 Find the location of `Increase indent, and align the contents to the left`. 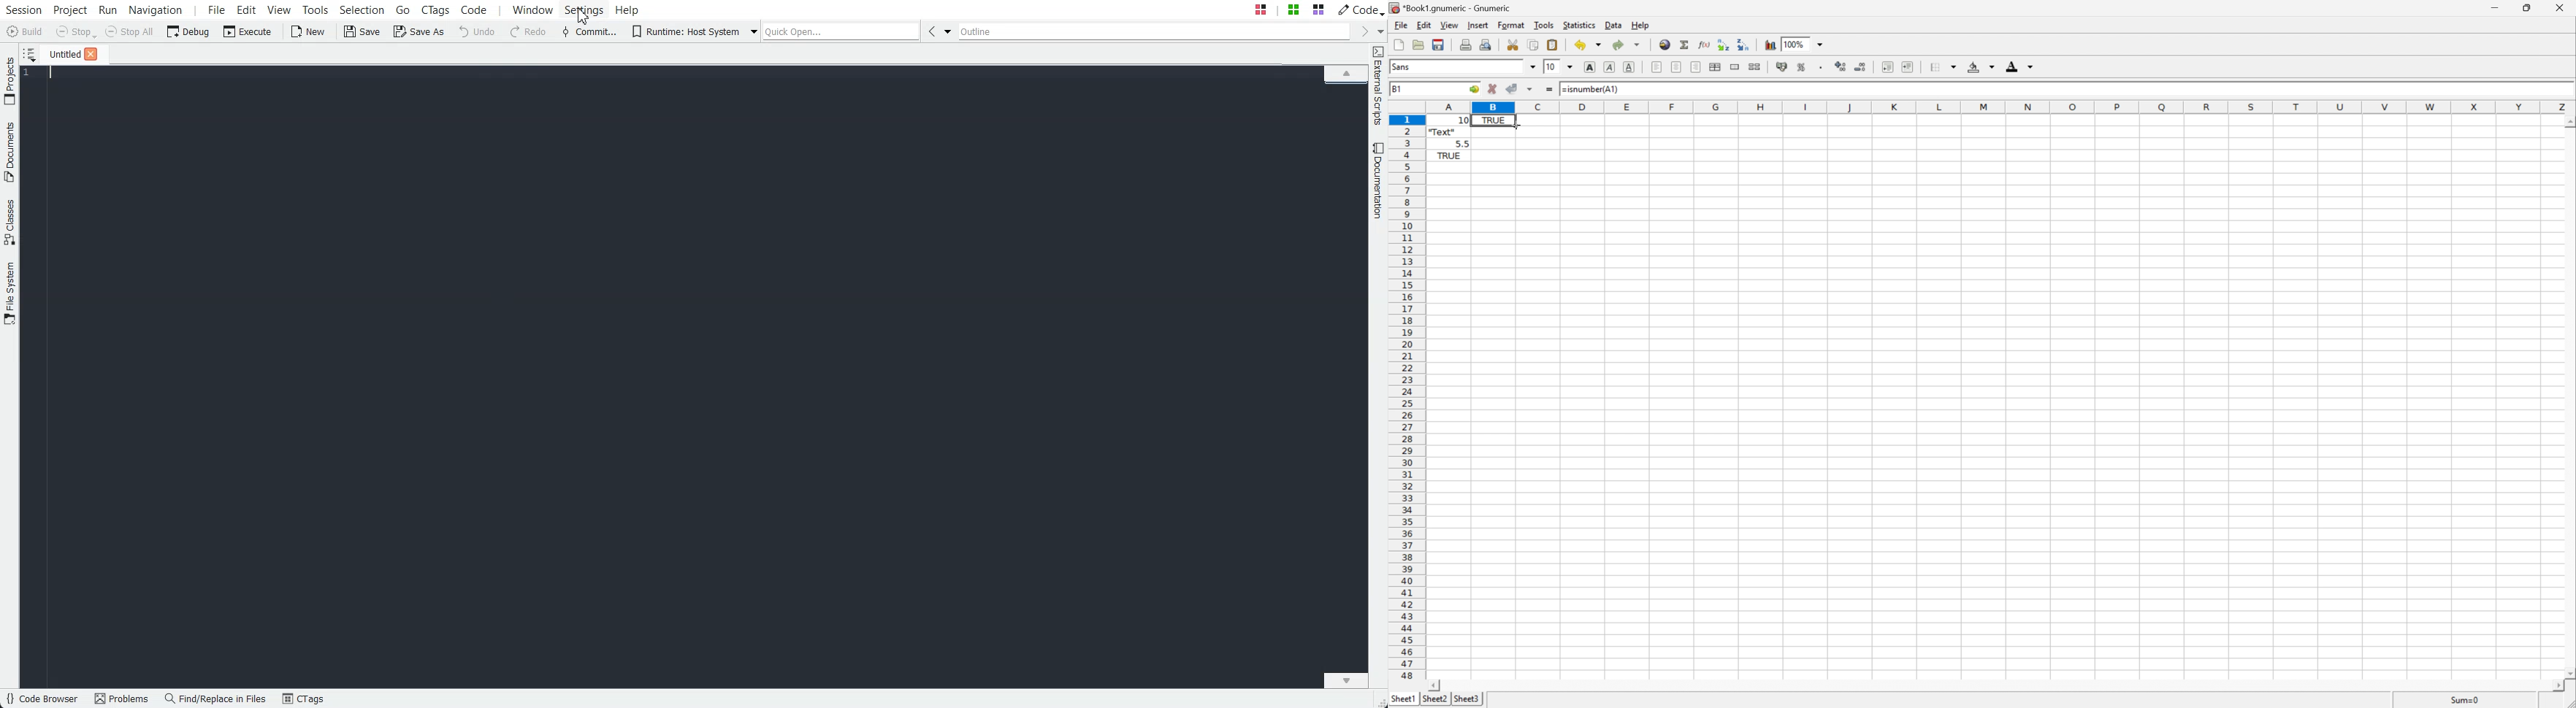

Increase indent, and align the contents to the left is located at coordinates (1909, 67).